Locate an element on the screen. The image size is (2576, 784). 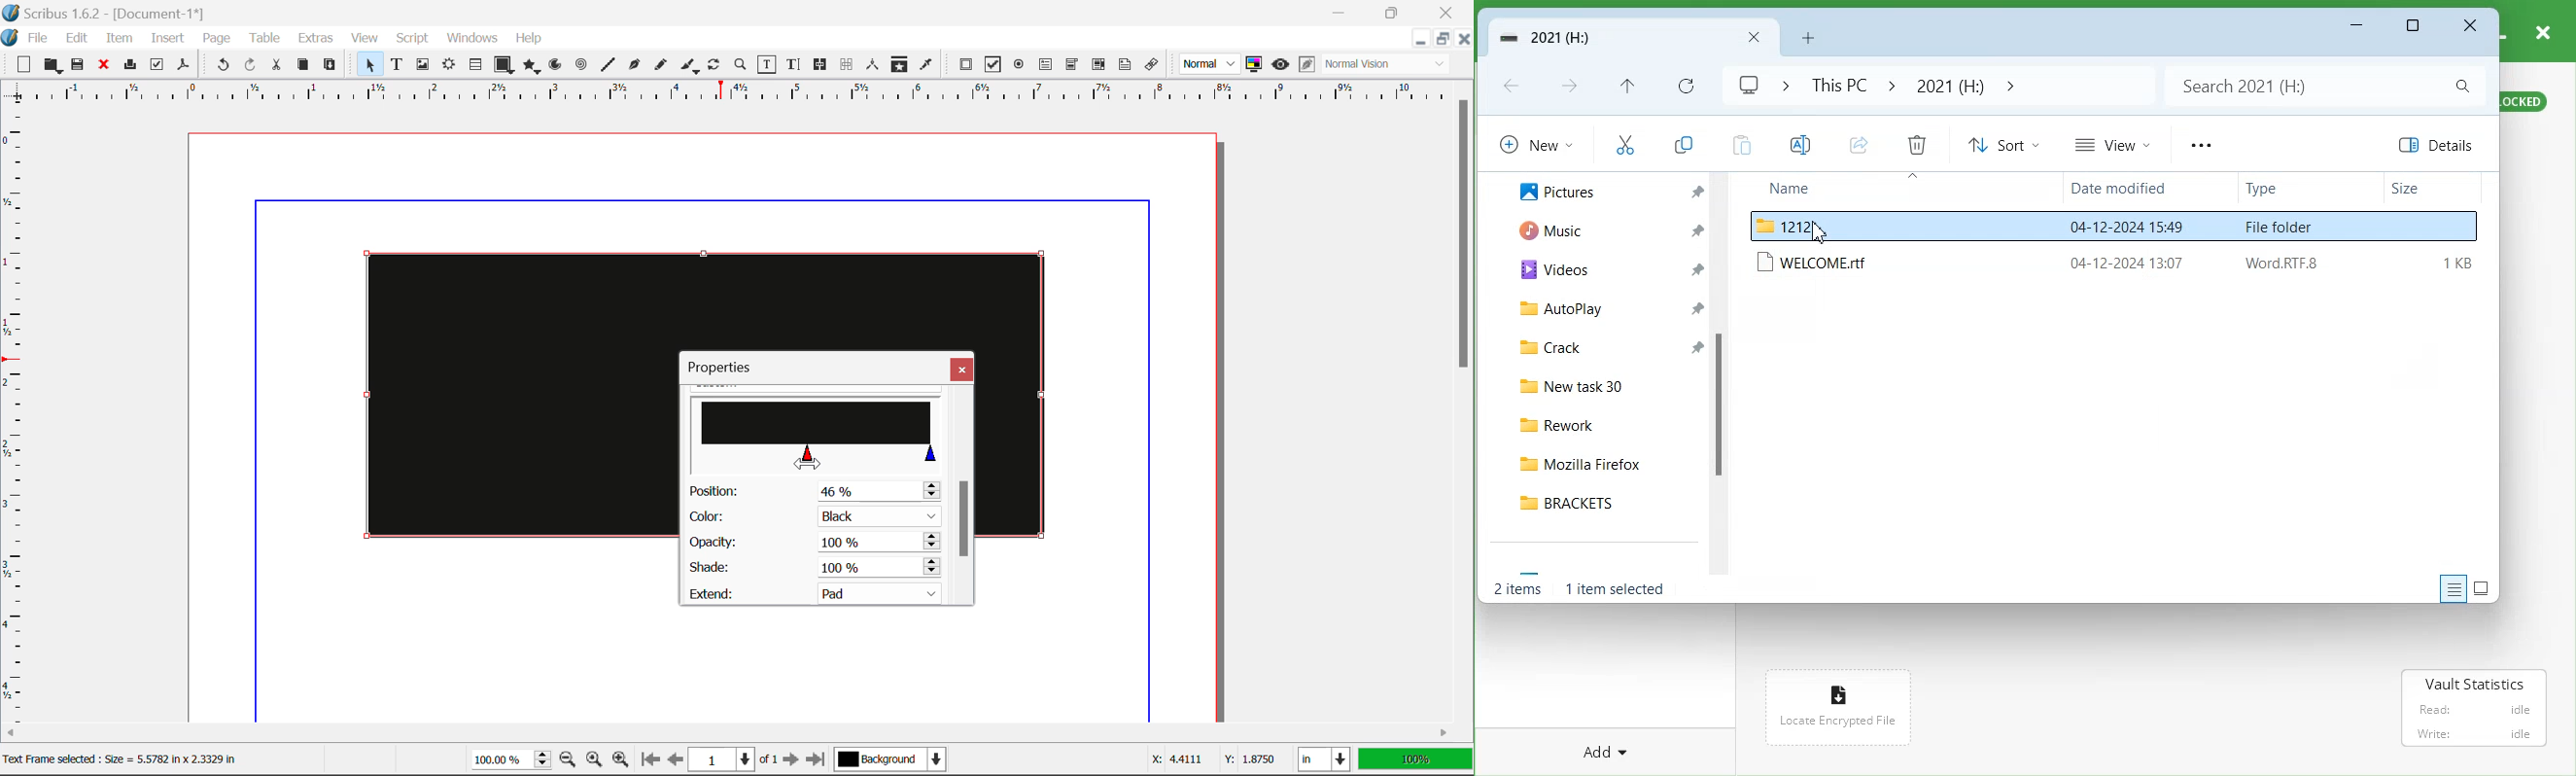
Extend is located at coordinates (820, 592).